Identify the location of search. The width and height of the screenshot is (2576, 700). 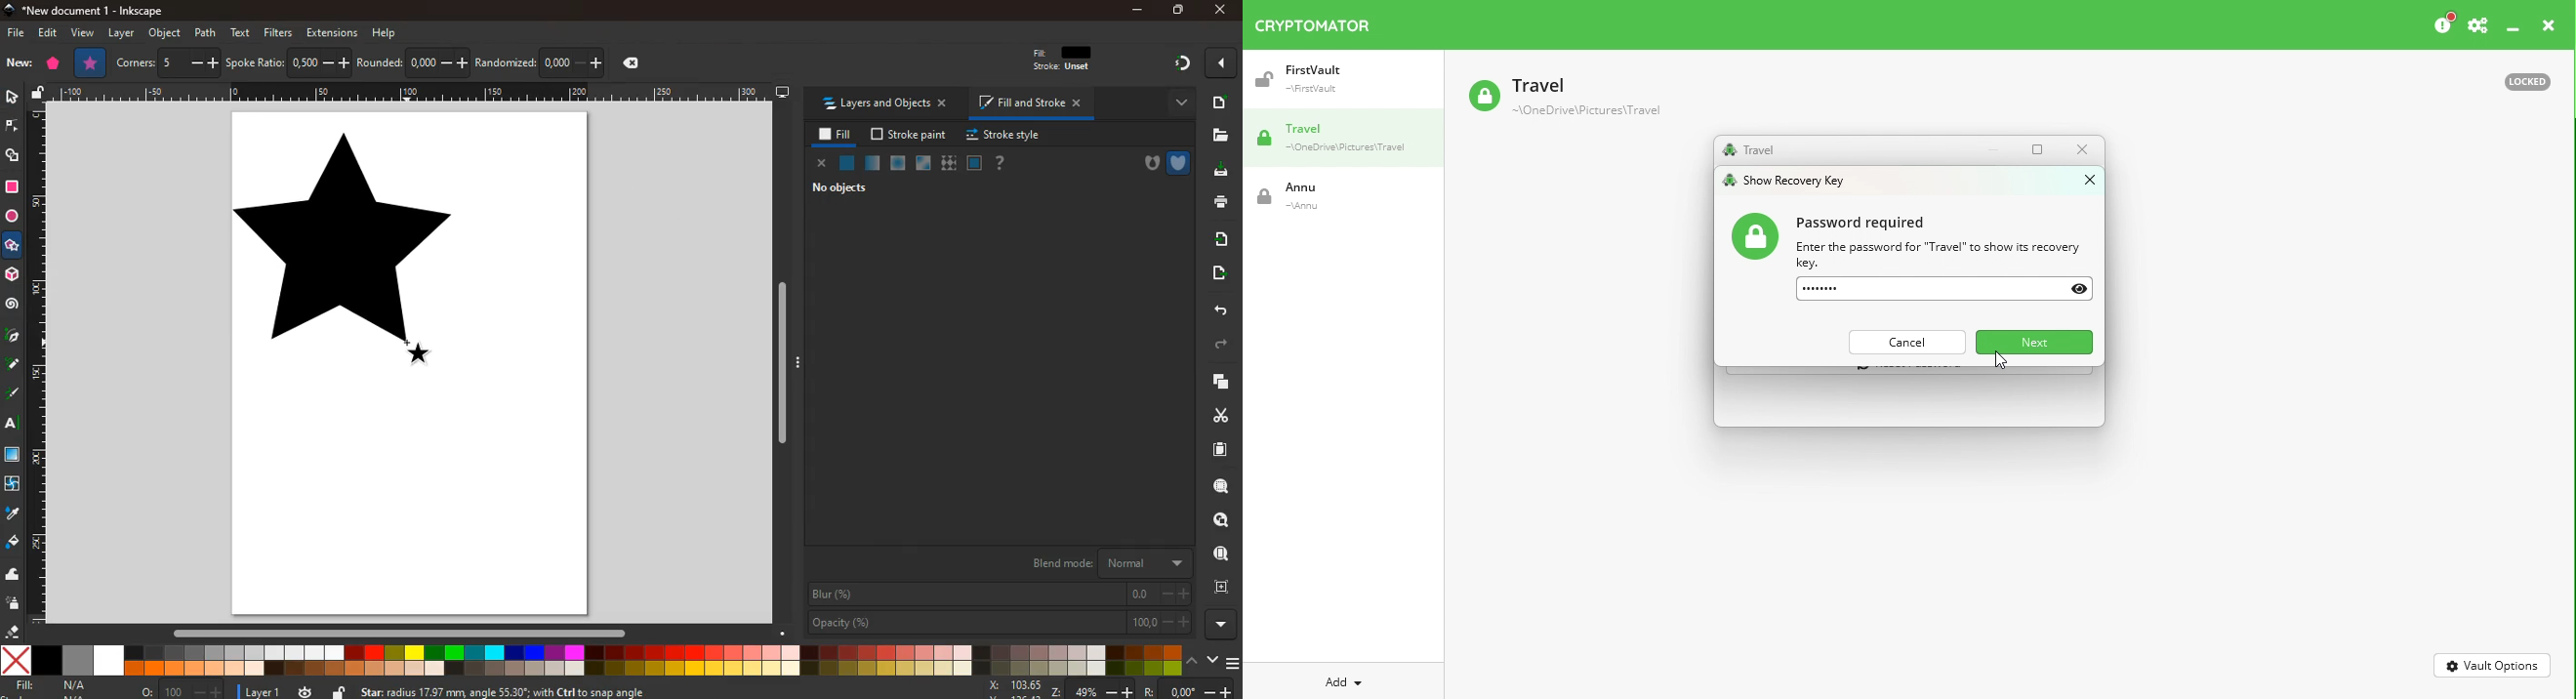
(1218, 521).